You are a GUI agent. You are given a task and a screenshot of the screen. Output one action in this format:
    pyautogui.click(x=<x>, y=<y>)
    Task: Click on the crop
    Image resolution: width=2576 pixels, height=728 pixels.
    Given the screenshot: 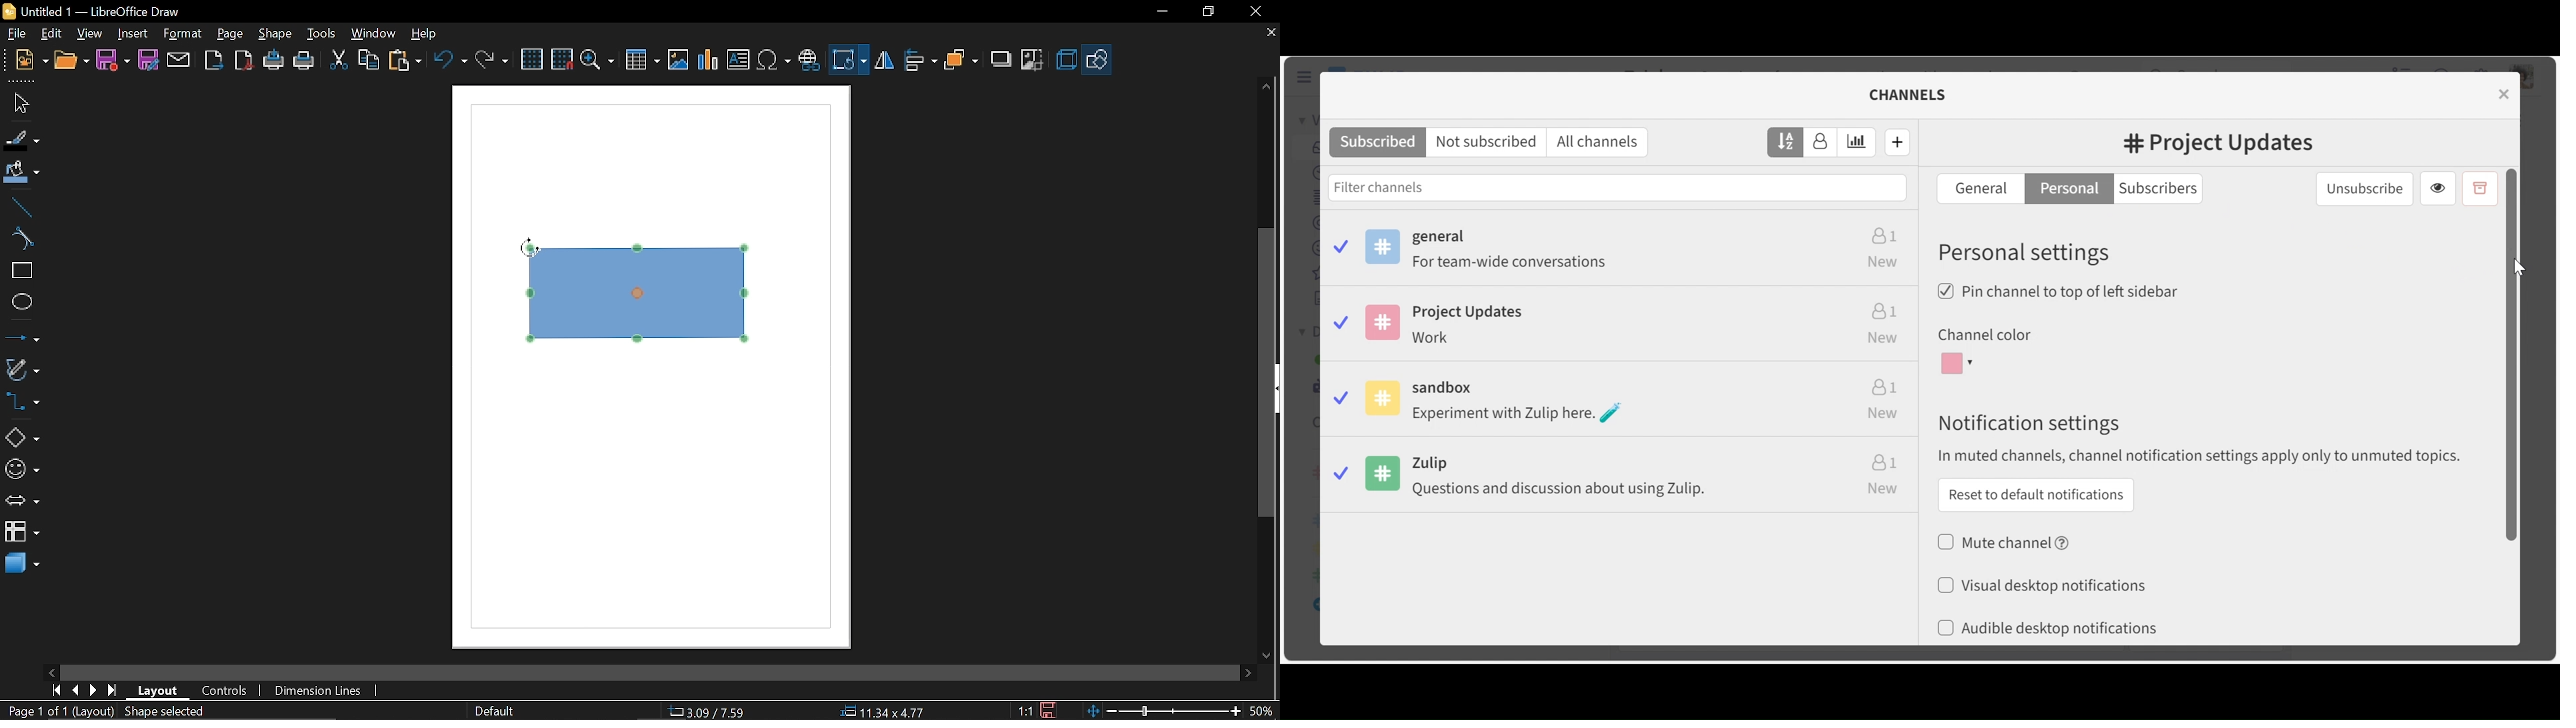 What is the action you would take?
    pyautogui.click(x=1033, y=58)
    